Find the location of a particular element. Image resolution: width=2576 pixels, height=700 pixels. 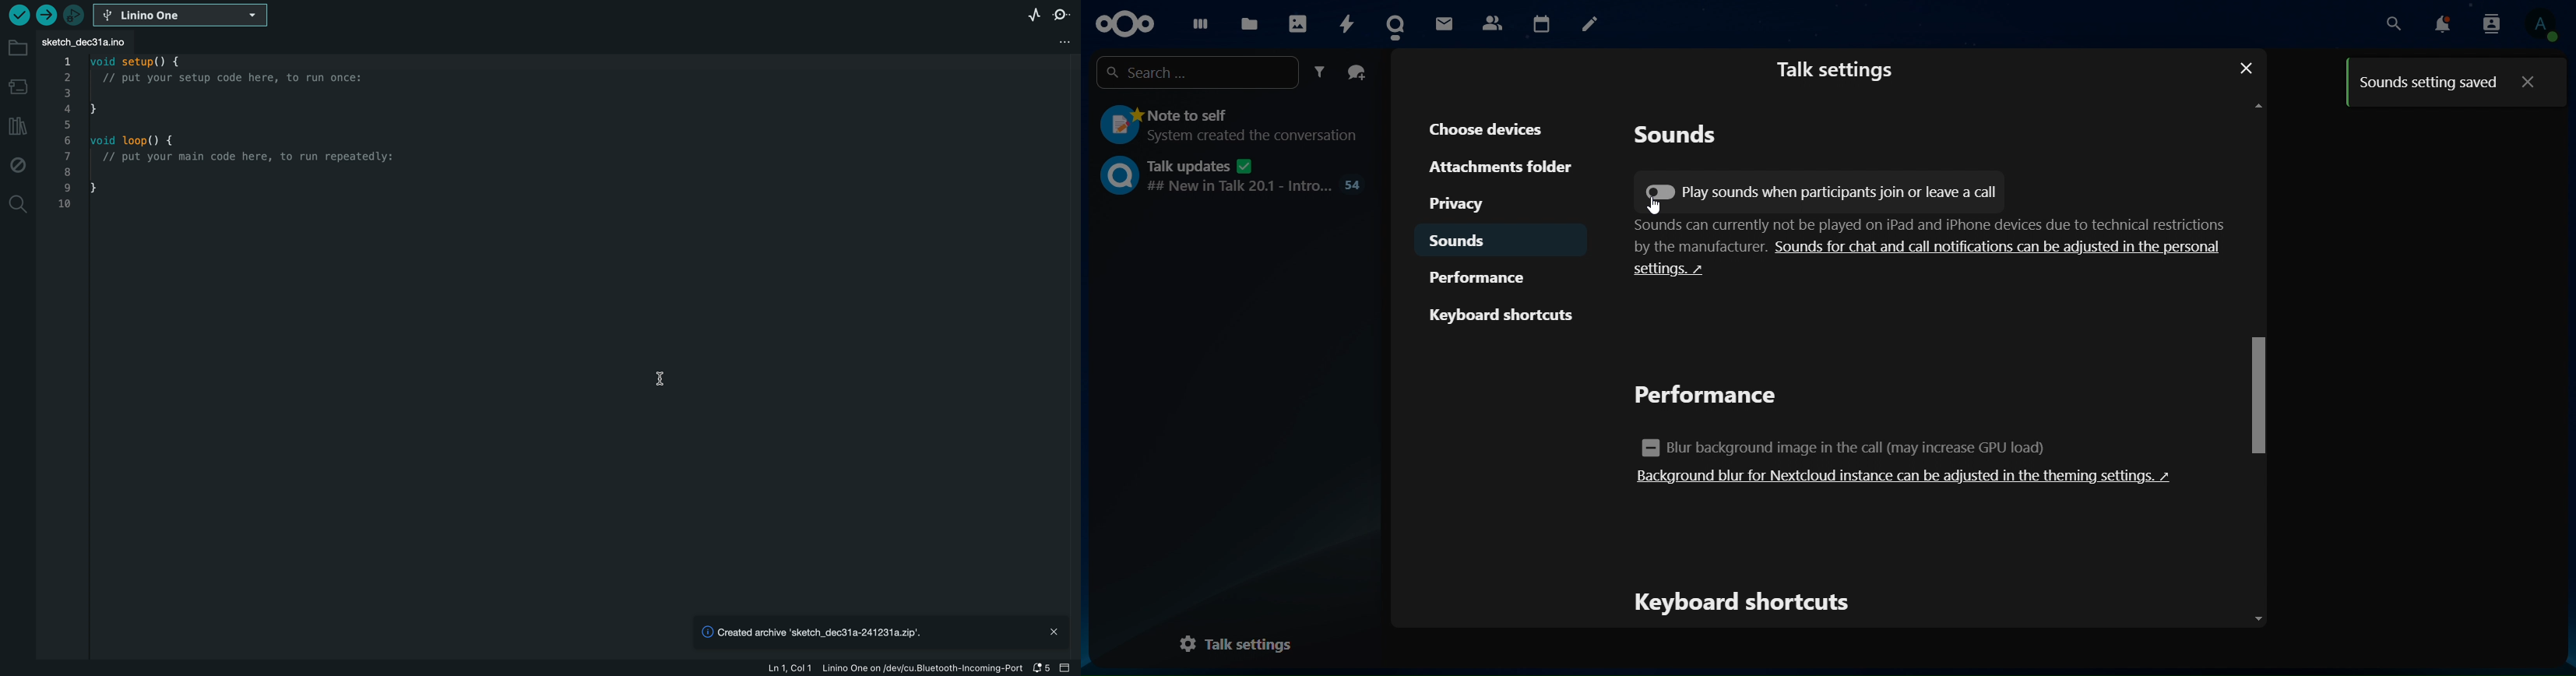

search .. is located at coordinates (1193, 72).